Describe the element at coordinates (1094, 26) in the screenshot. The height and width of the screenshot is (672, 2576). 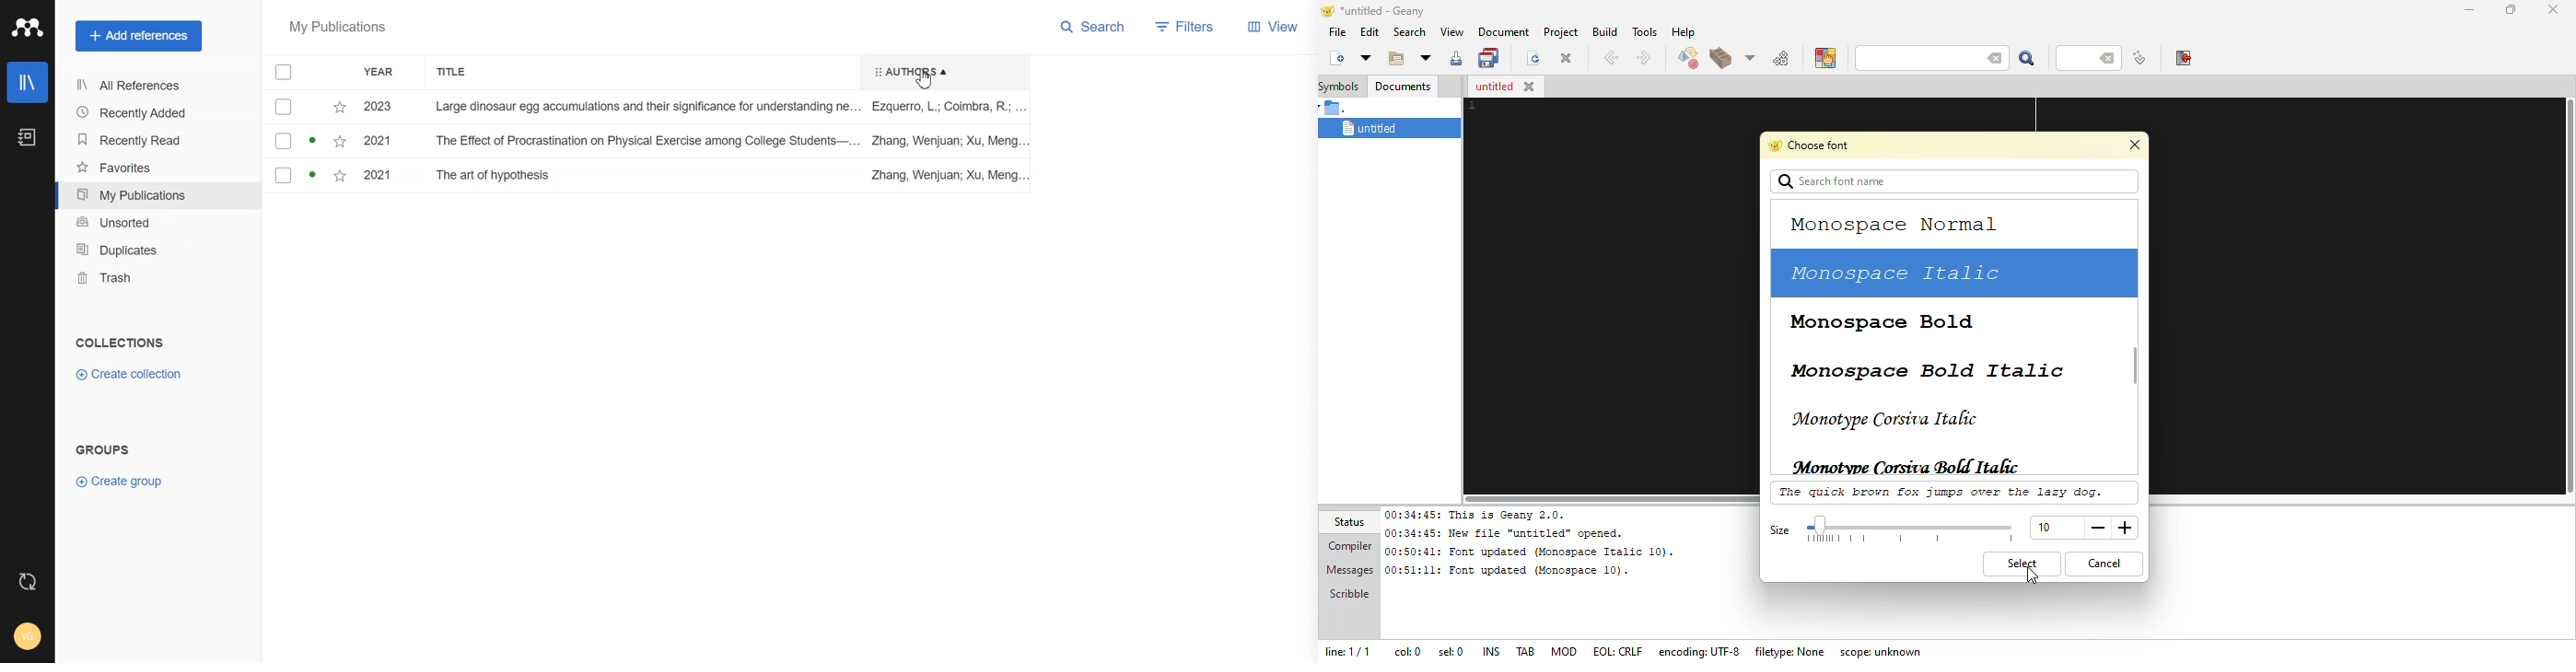
I see `Search` at that location.